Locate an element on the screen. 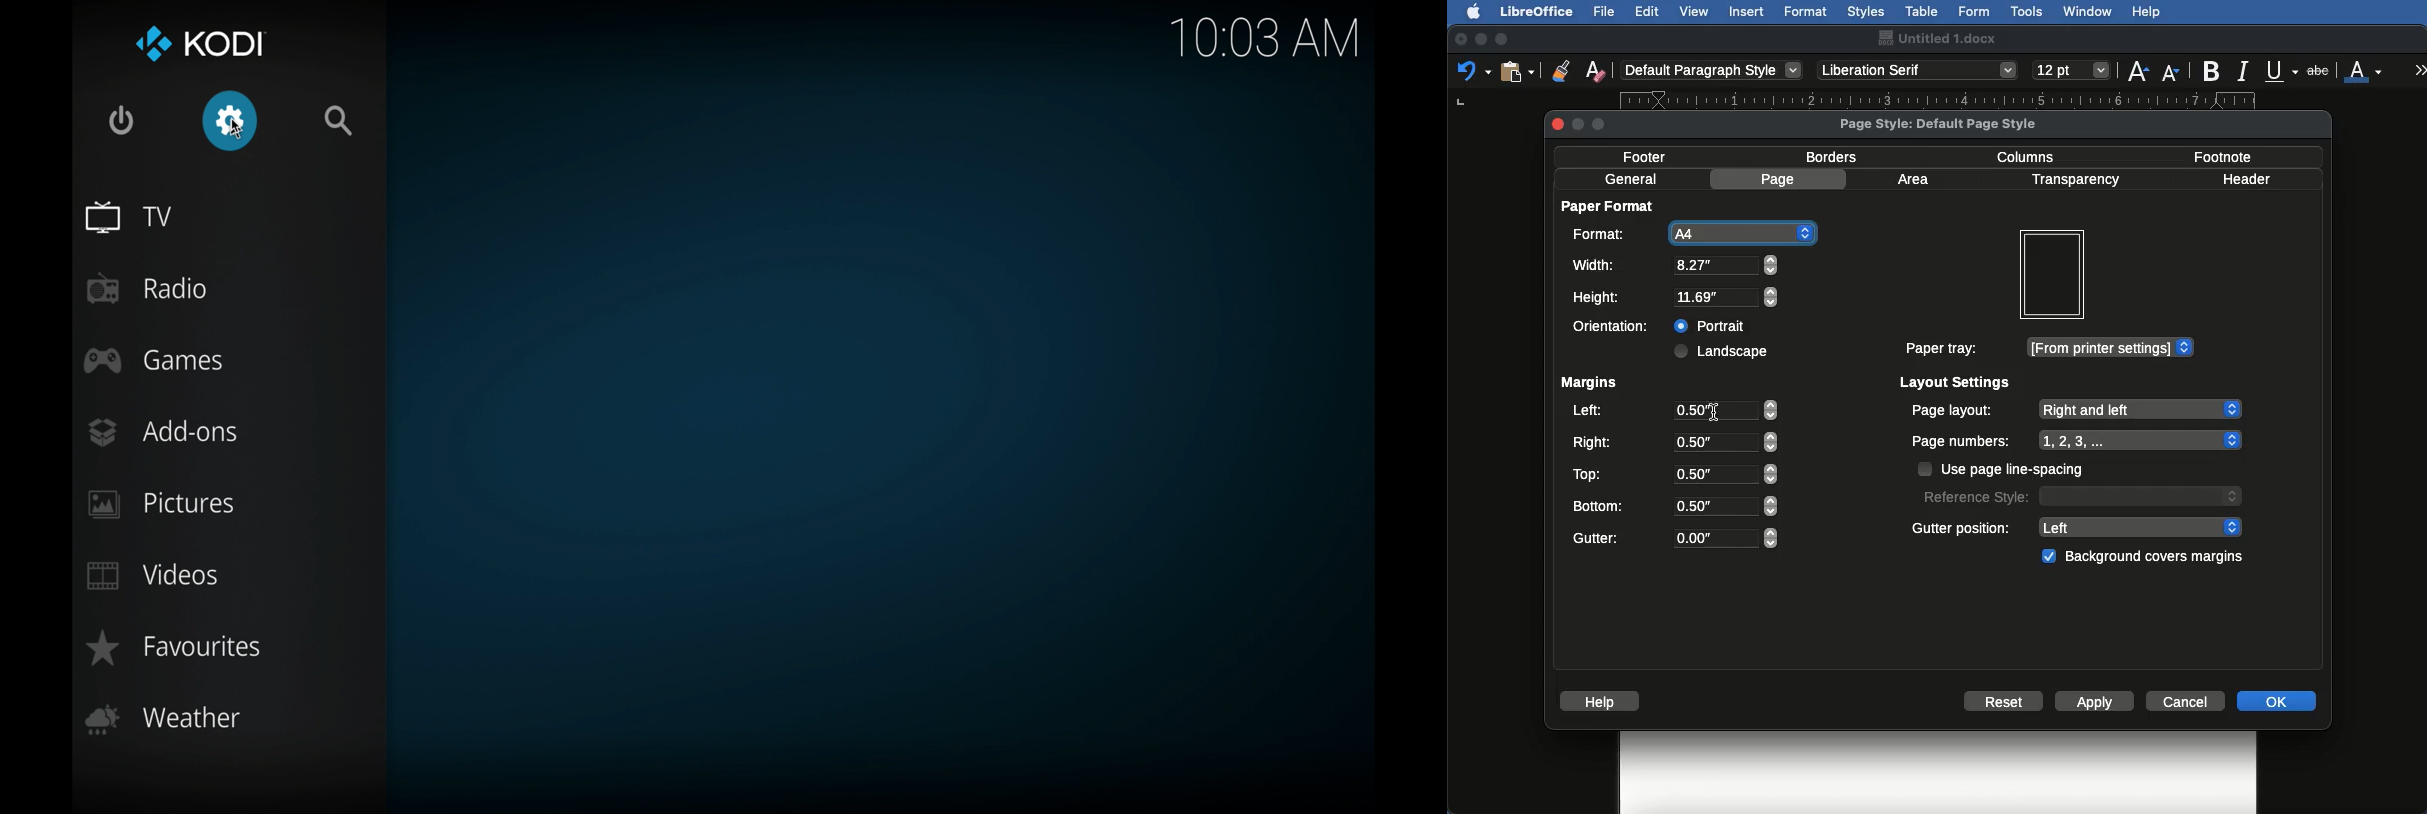 This screenshot has height=840, width=2436. Bottom is located at coordinates (1674, 504).